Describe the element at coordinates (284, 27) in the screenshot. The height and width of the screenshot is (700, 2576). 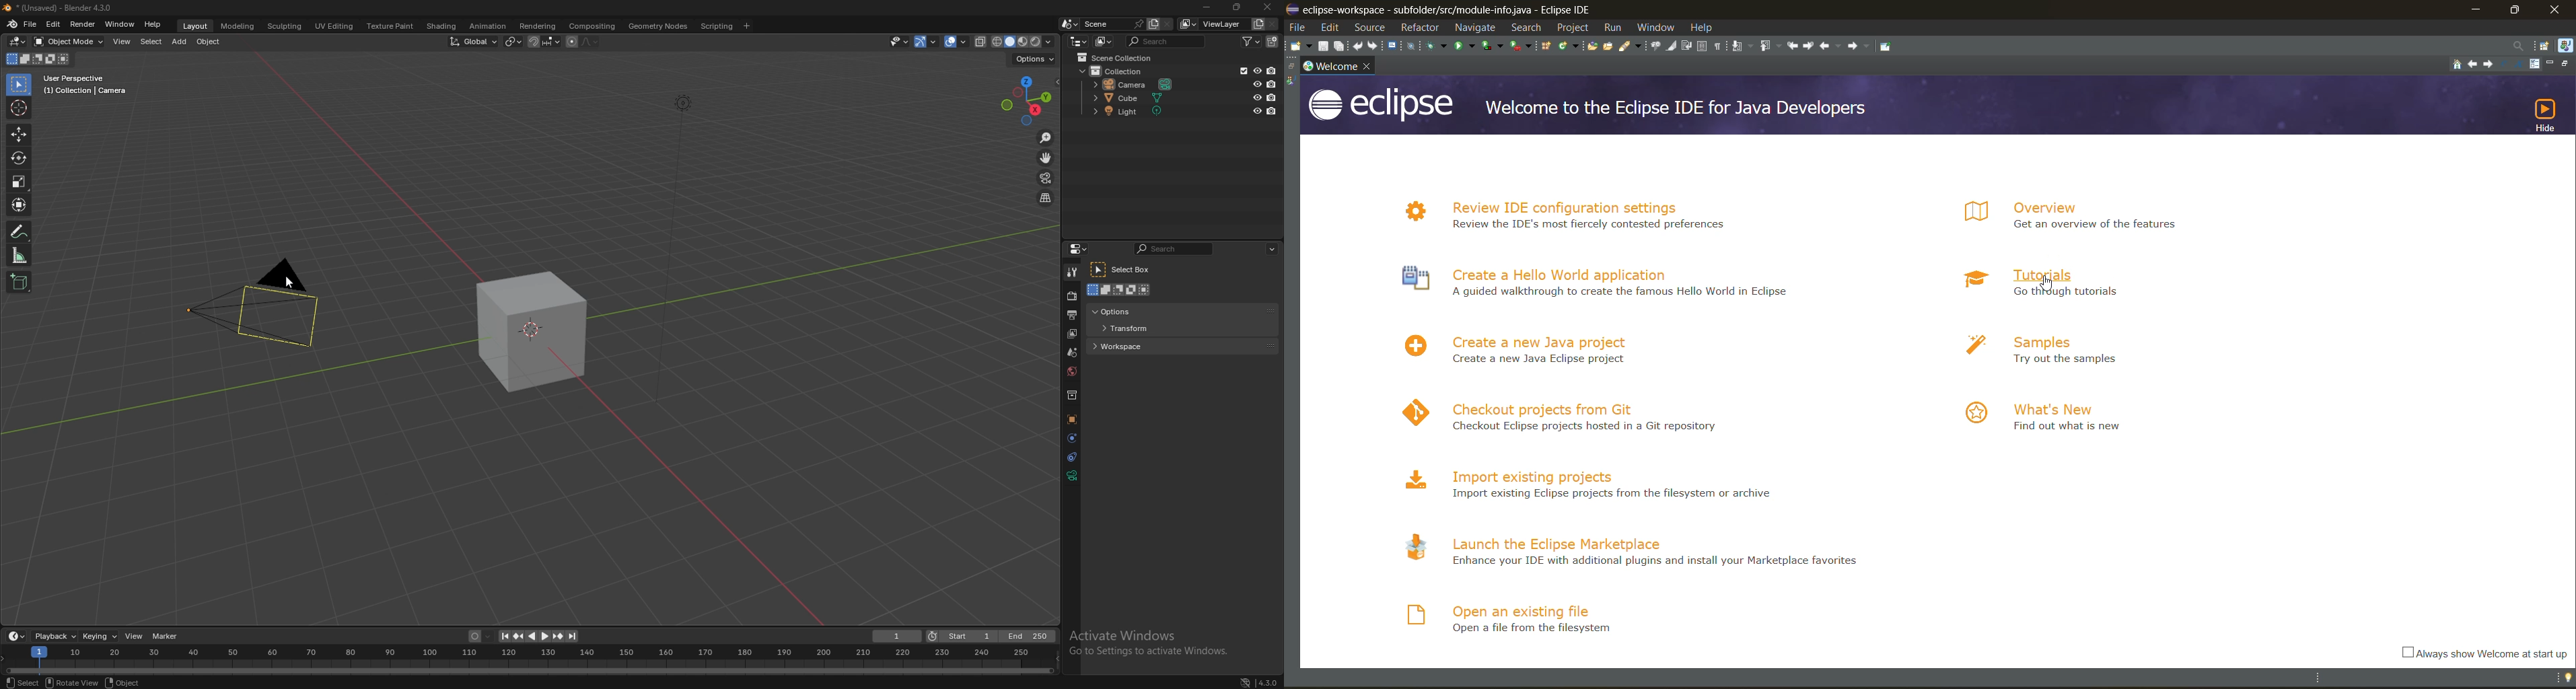
I see `sculpting` at that location.